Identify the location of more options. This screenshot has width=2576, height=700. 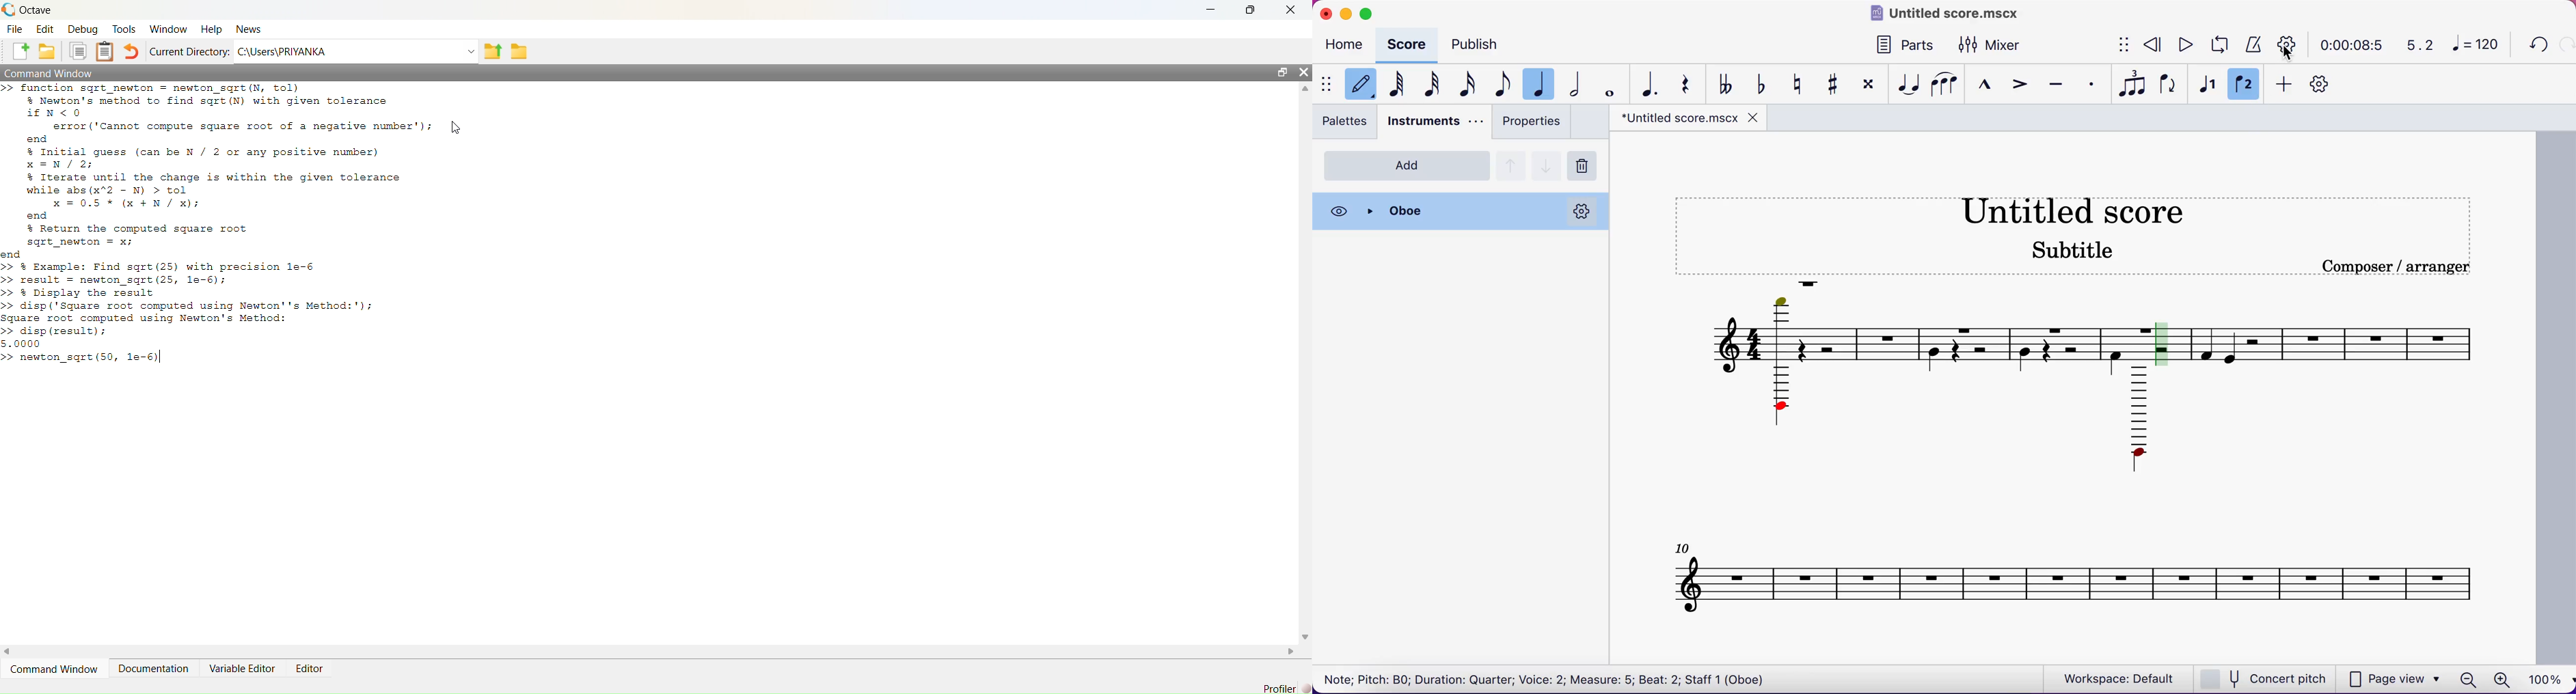
(1583, 211).